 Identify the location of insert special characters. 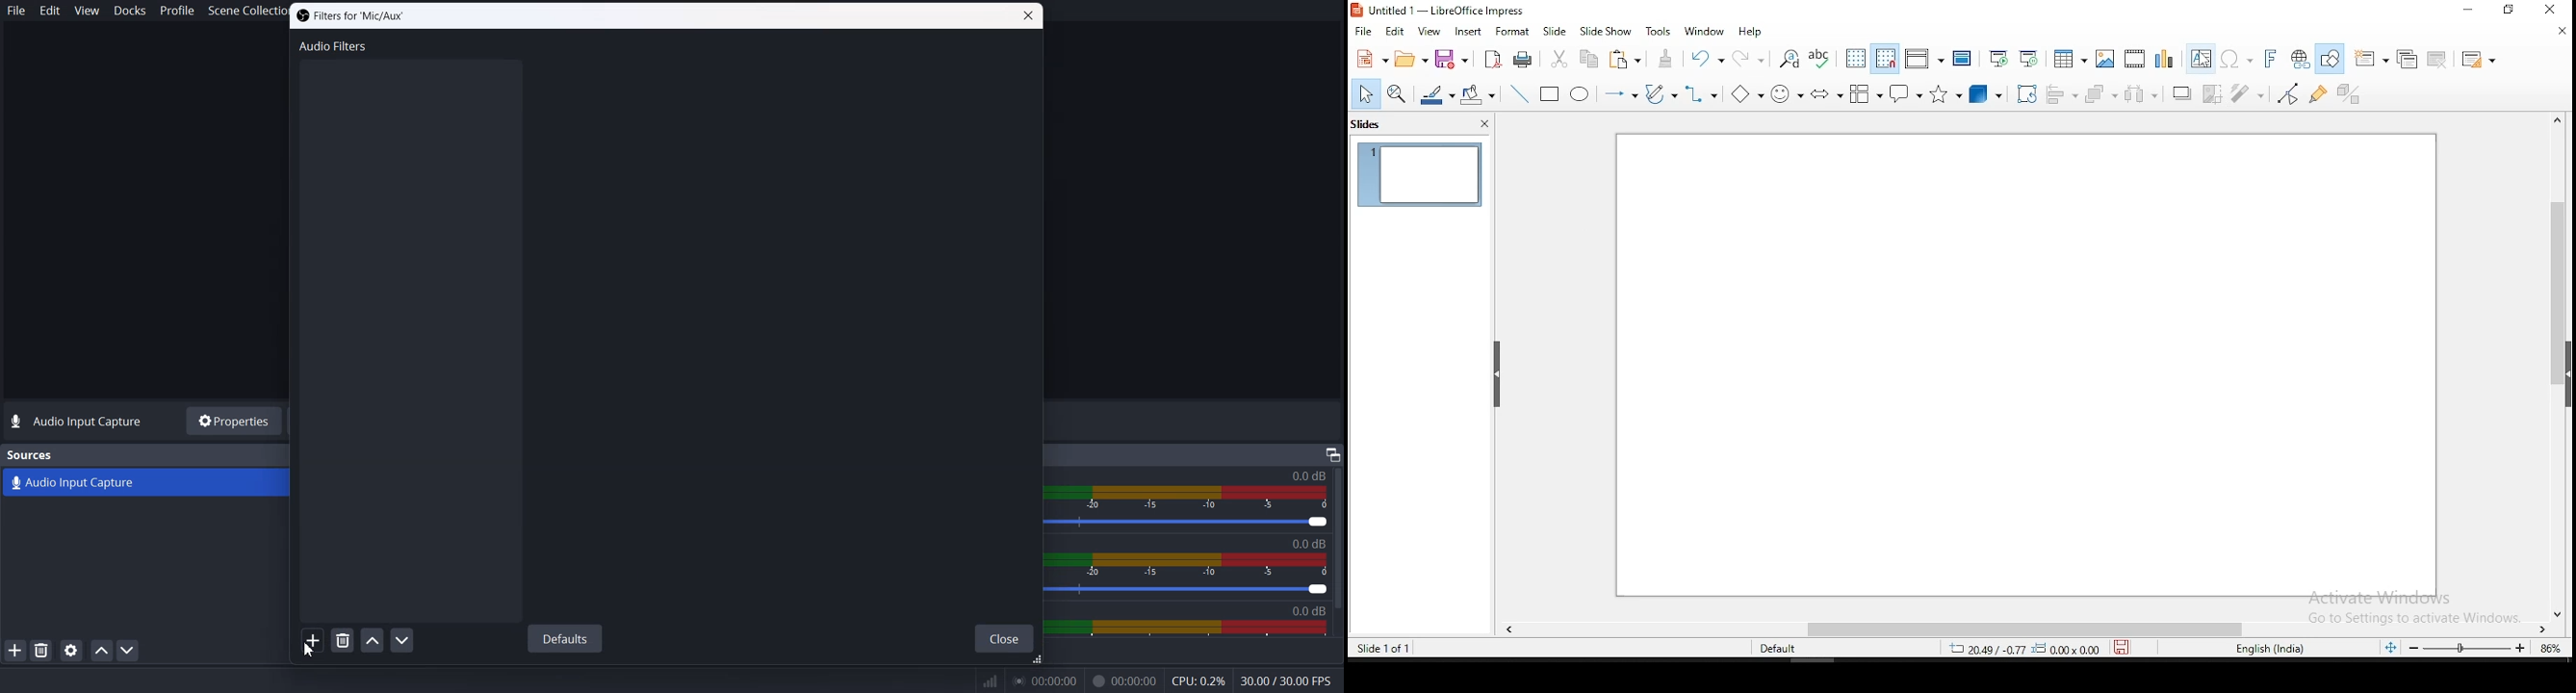
(2235, 60).